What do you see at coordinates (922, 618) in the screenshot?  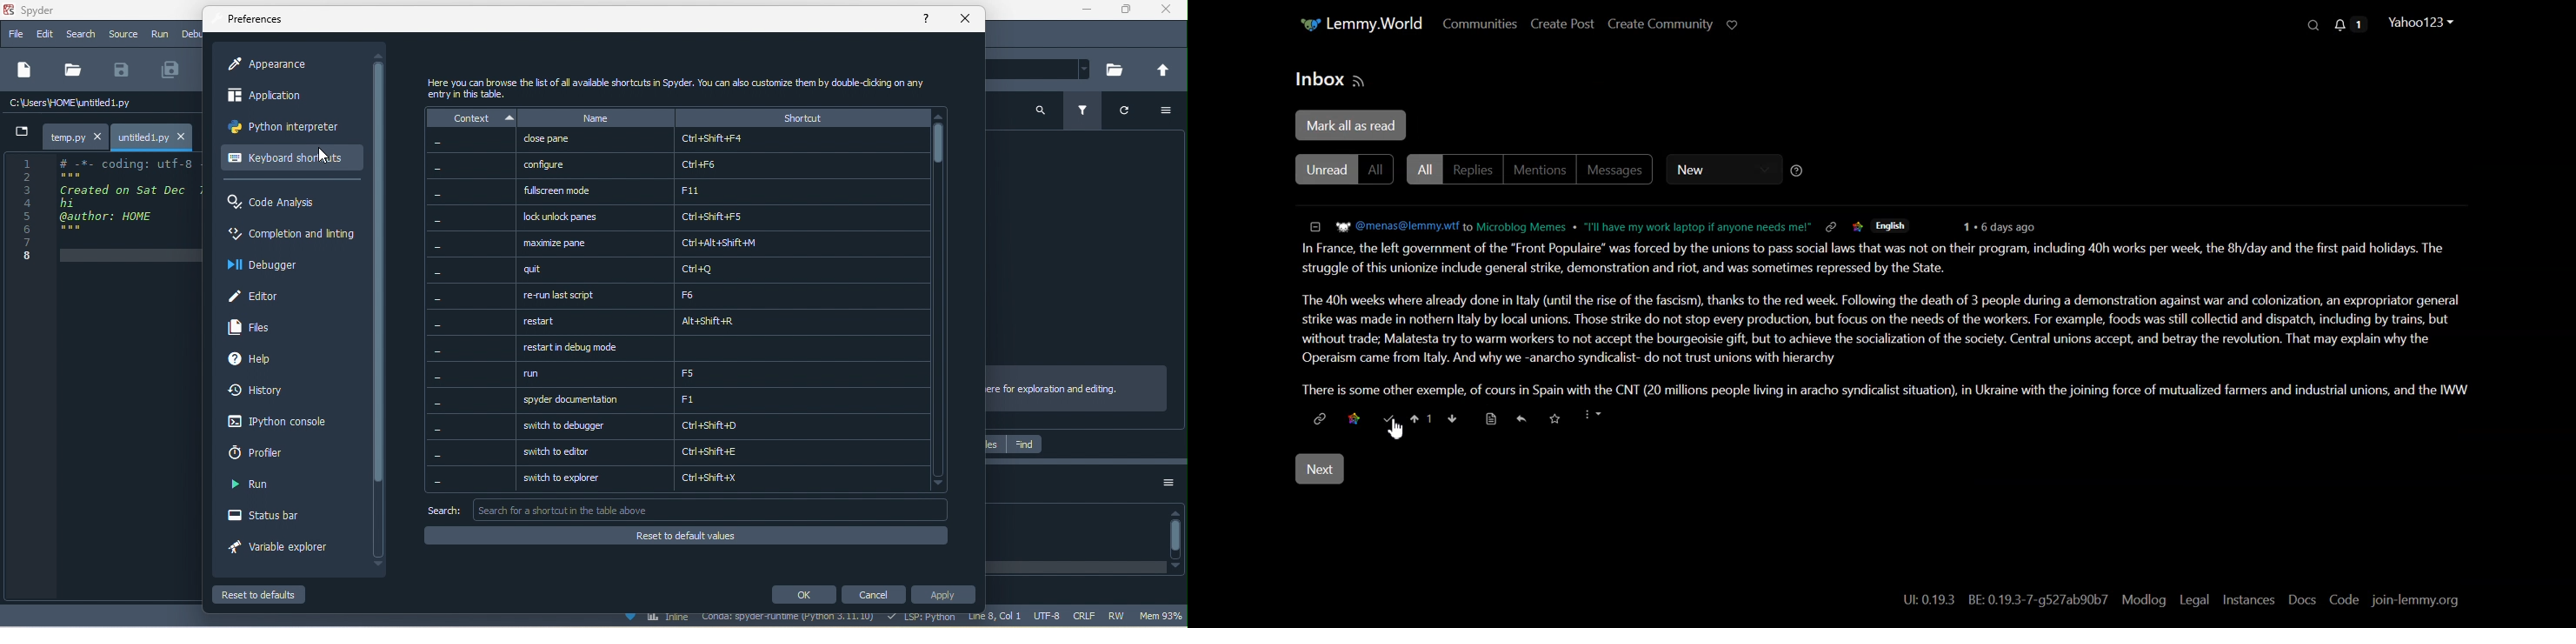 I see `lsp- python` at bounding box center [922, 618].